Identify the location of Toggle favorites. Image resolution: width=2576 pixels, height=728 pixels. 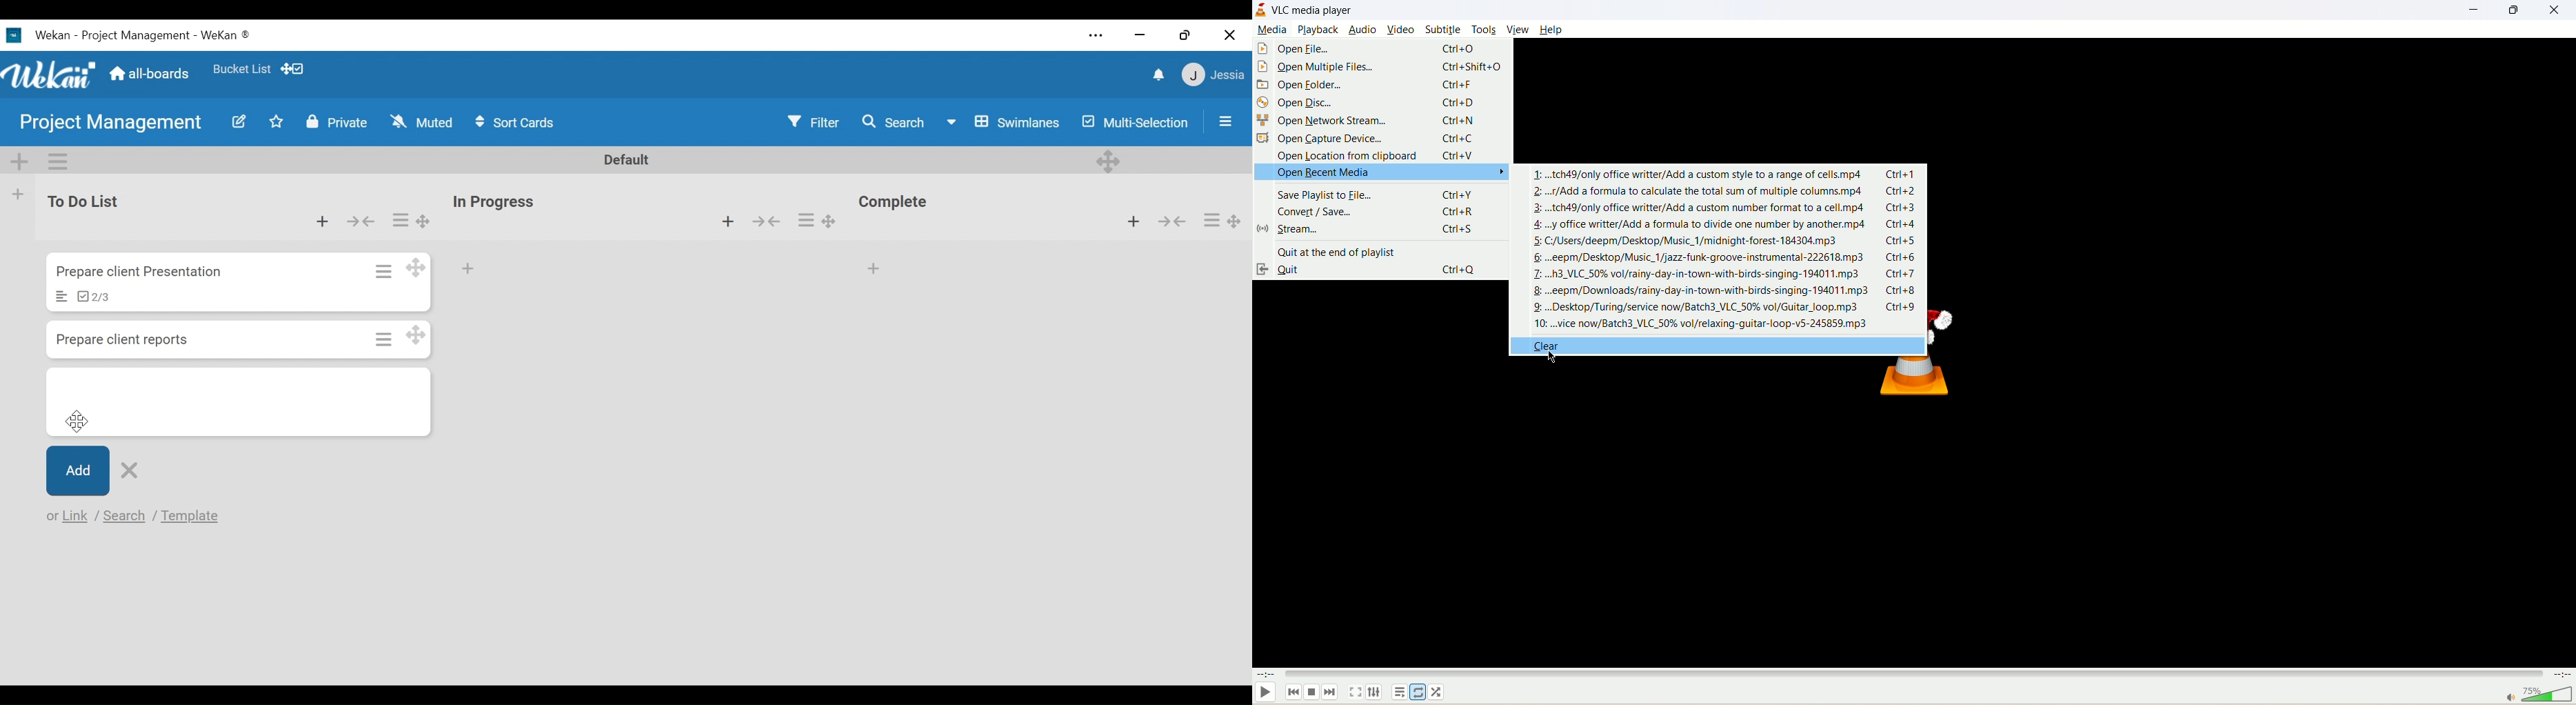
(277, 124).